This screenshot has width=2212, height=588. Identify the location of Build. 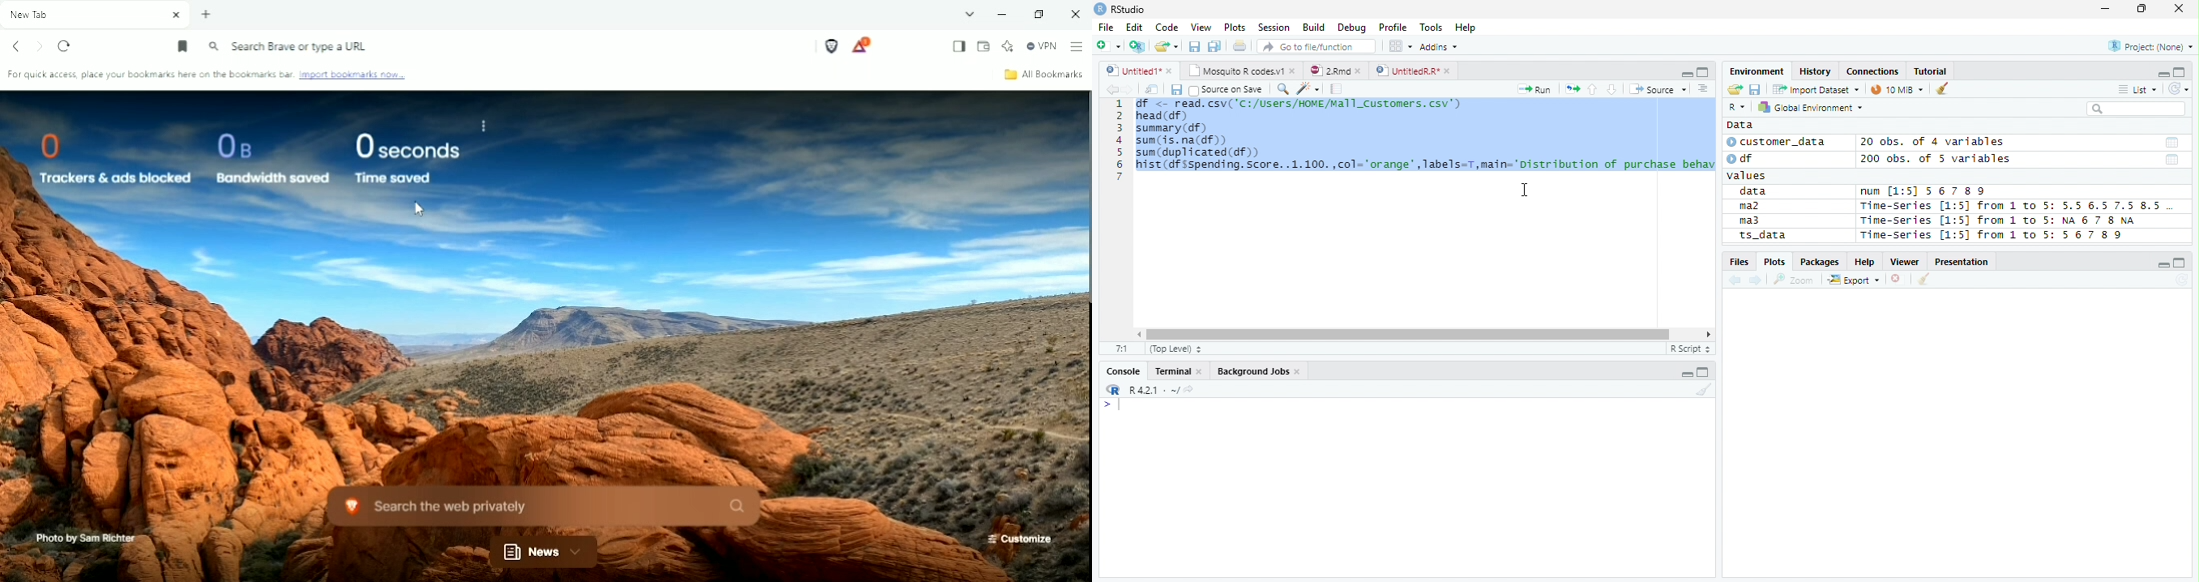
(1316, 28).